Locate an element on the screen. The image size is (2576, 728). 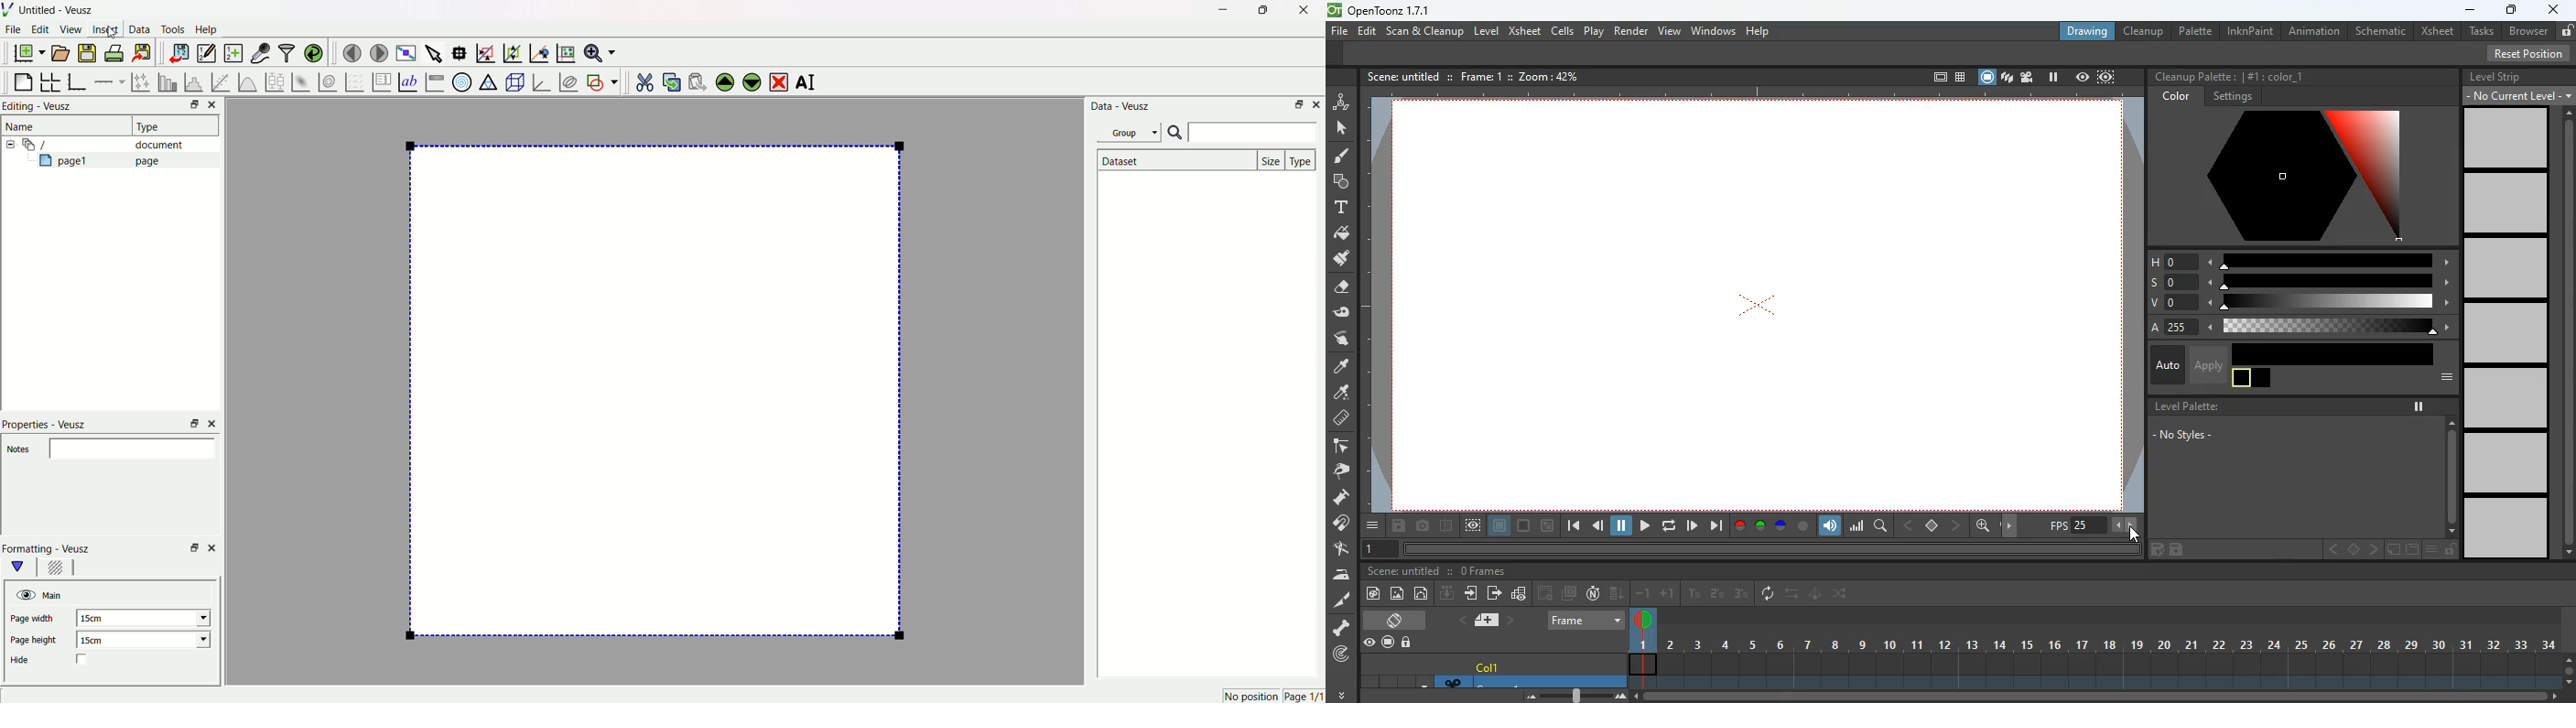
Editing - Veusz is located at coordinates (40, 107).